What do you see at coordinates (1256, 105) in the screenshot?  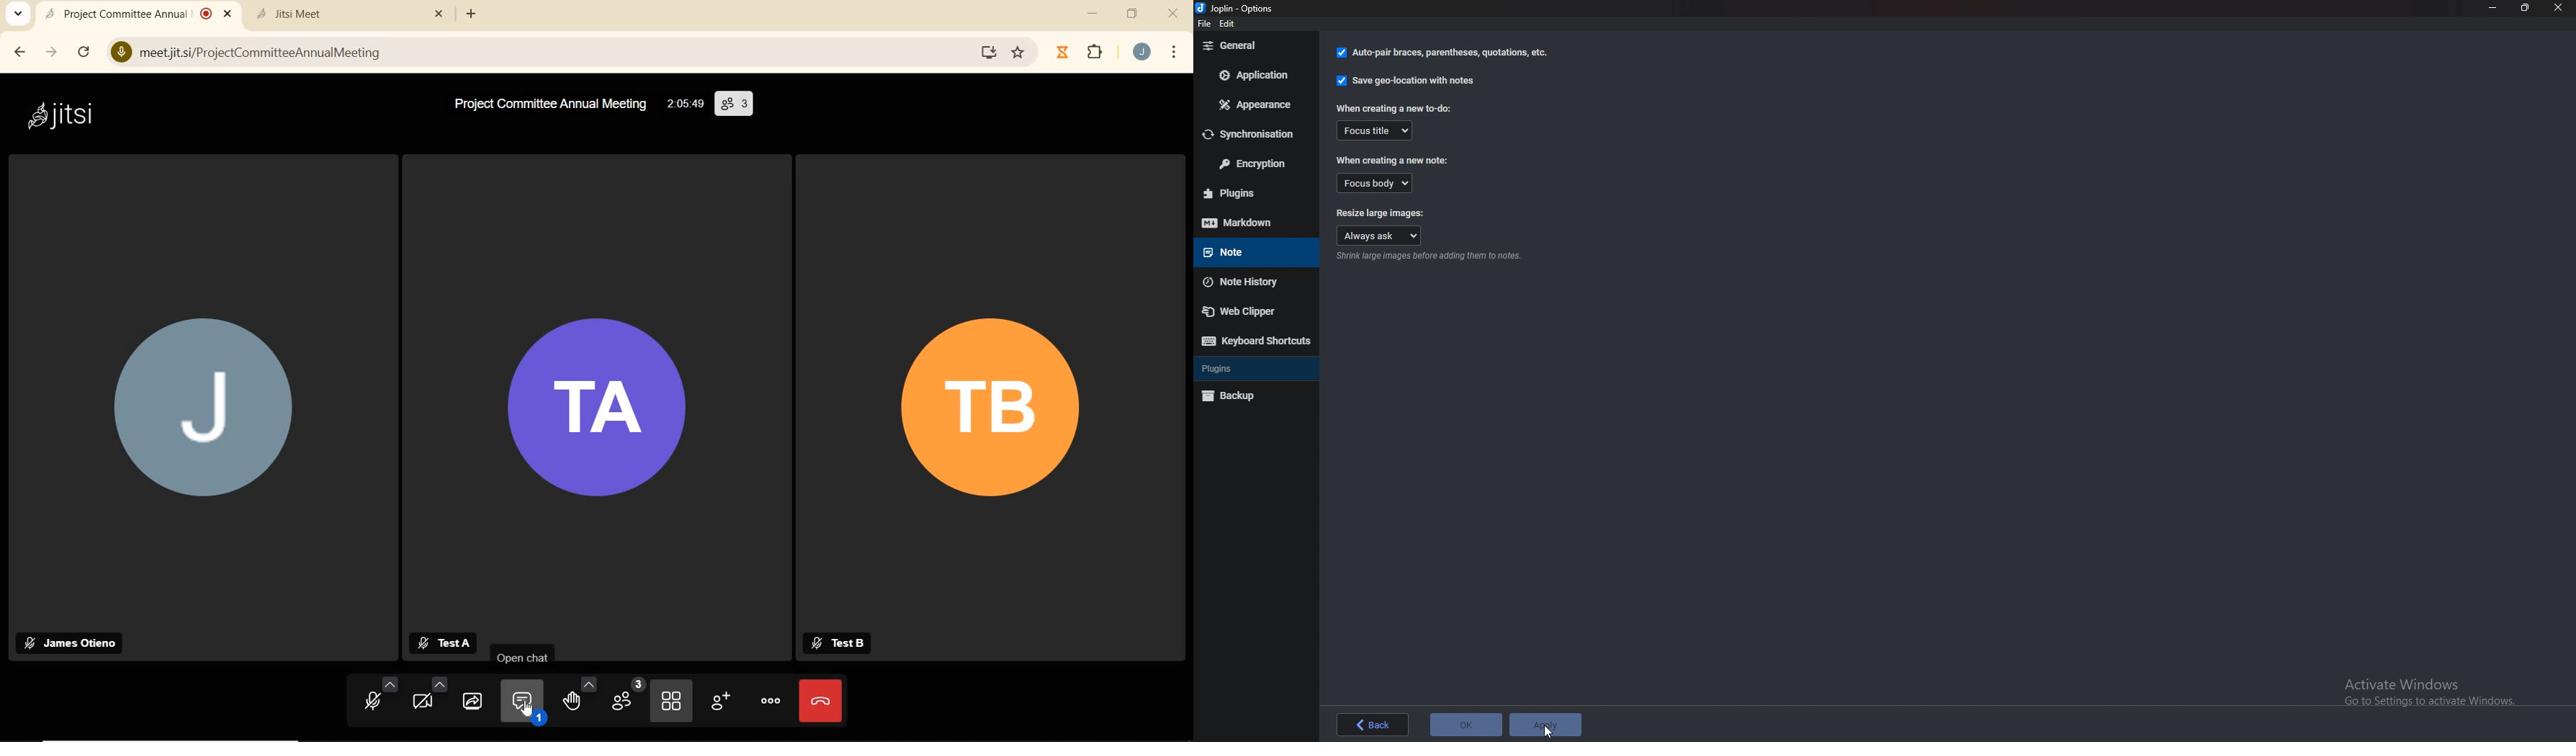 I see `appearance` at bounding box center [1256, 105].